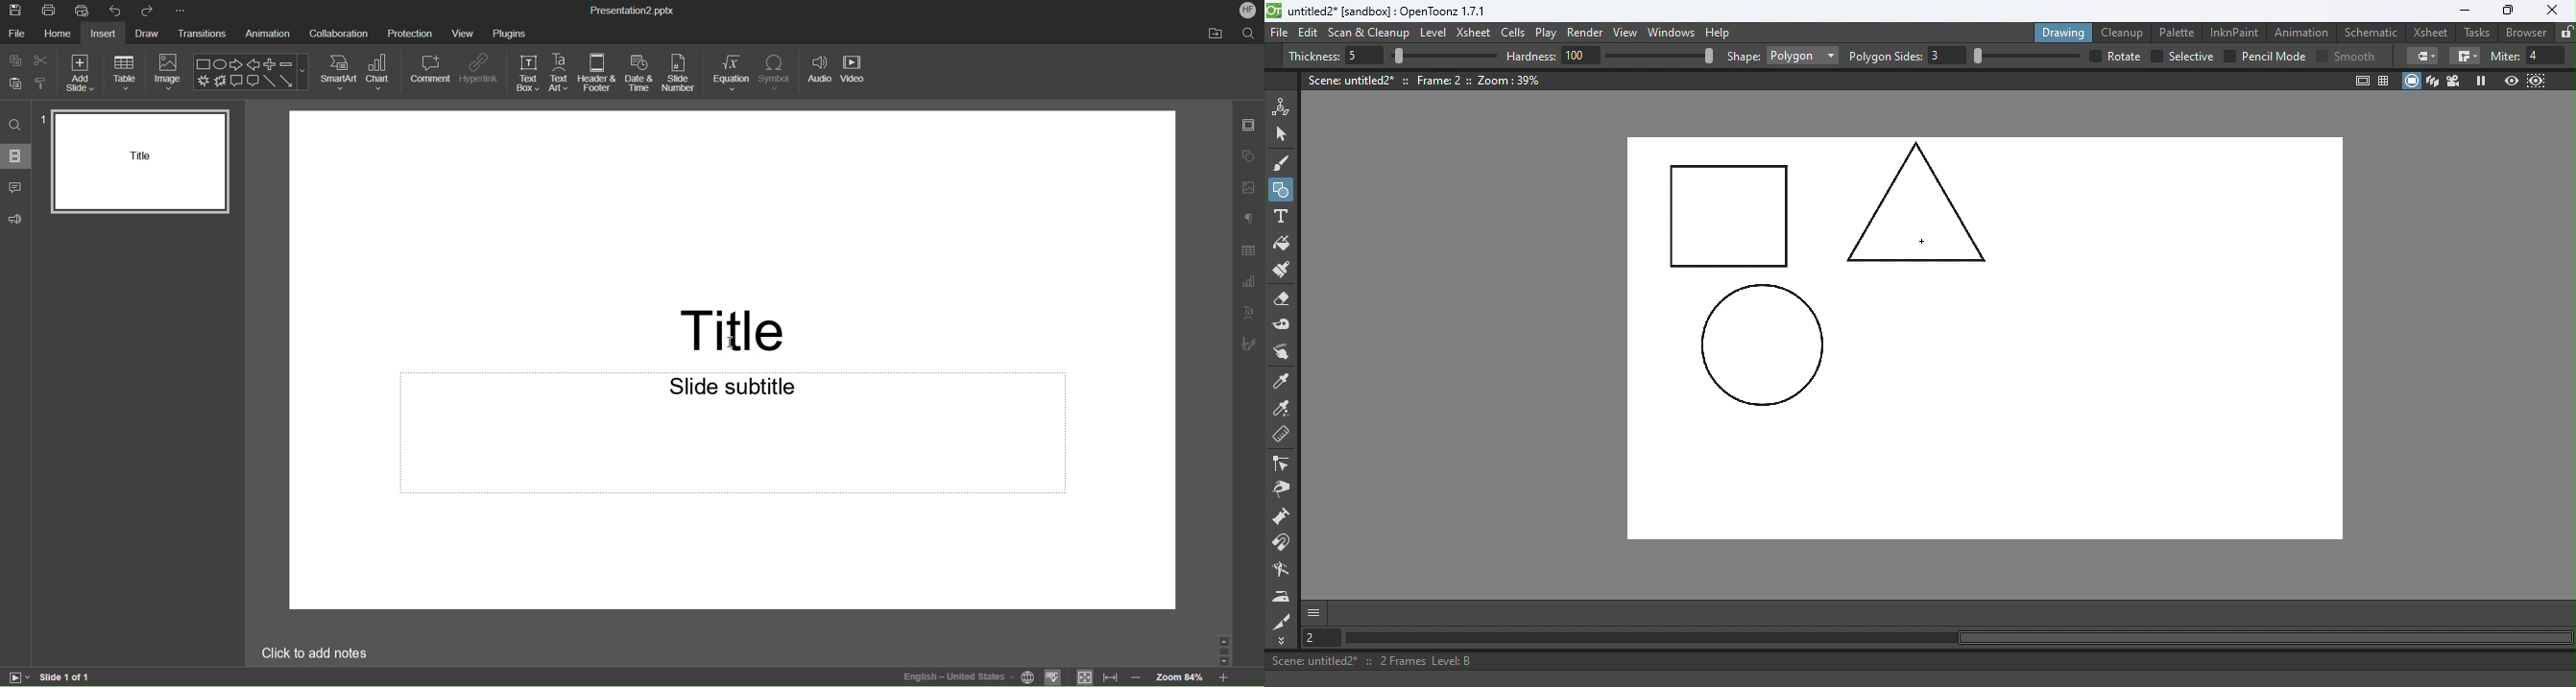 The width and height of the screenshot is (2576, 700). I want to click on Control point editor tool, so click(1282, 465).